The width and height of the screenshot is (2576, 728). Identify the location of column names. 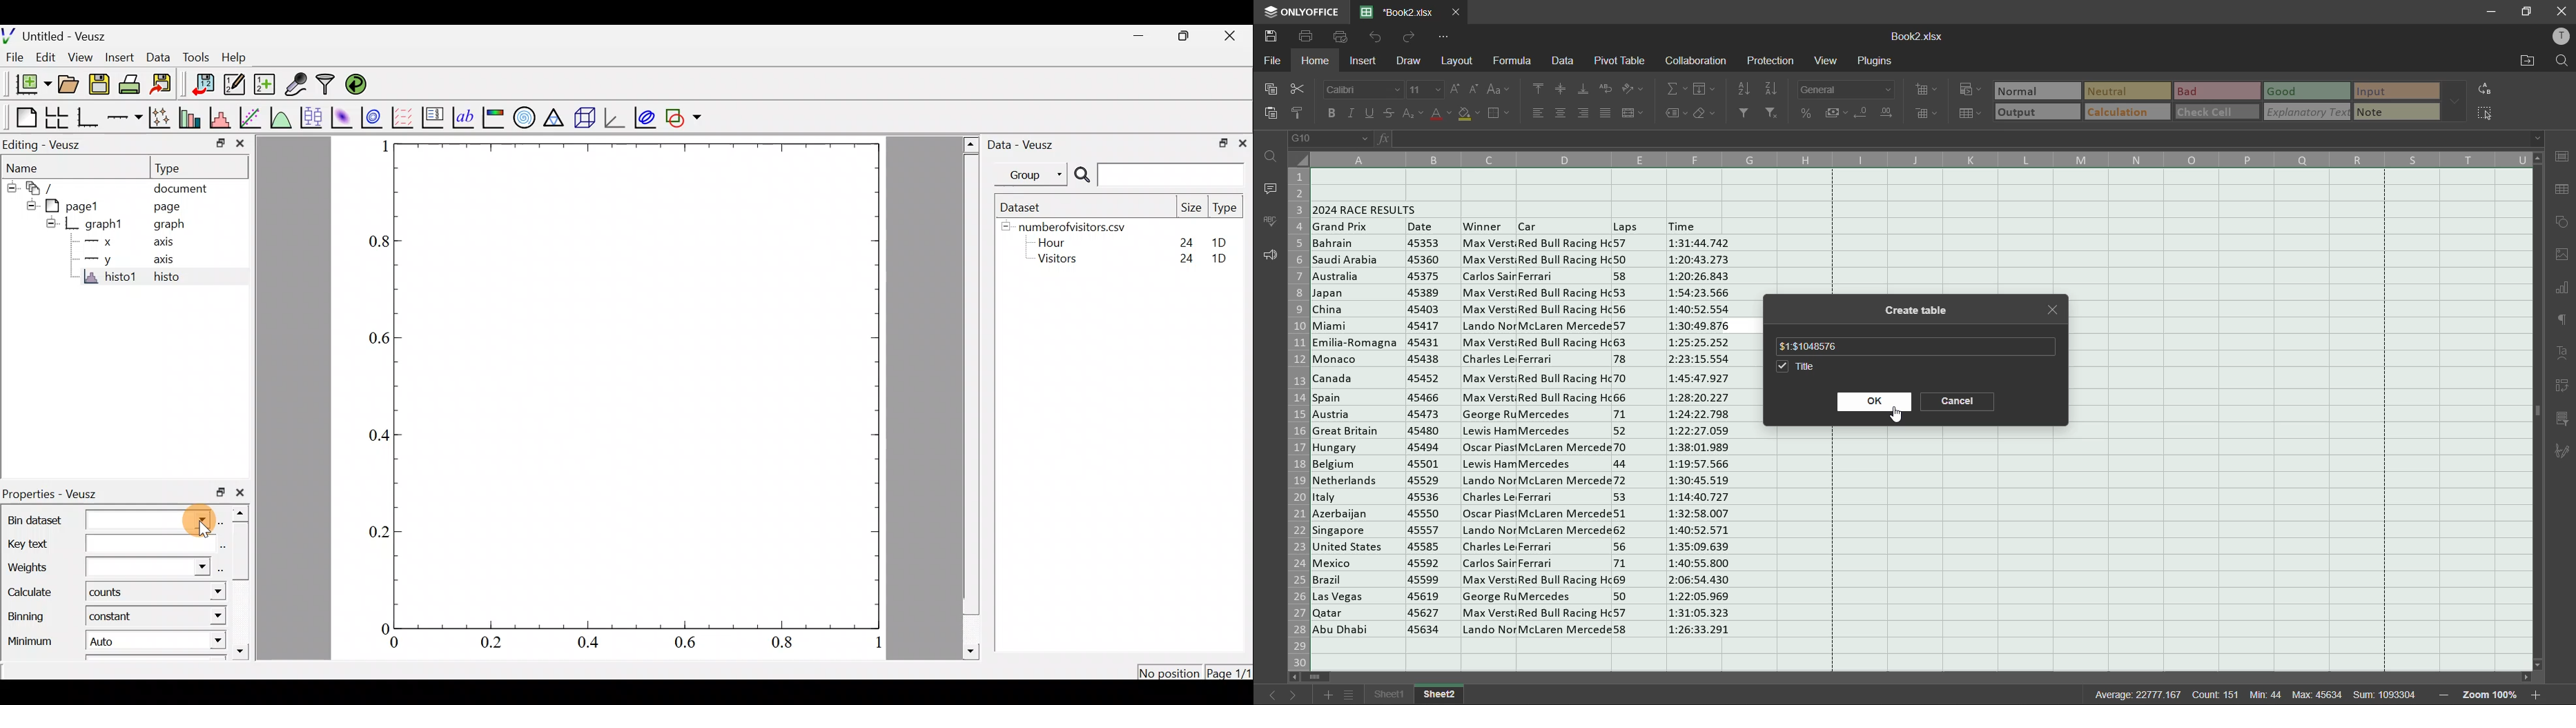
(1927, 159).